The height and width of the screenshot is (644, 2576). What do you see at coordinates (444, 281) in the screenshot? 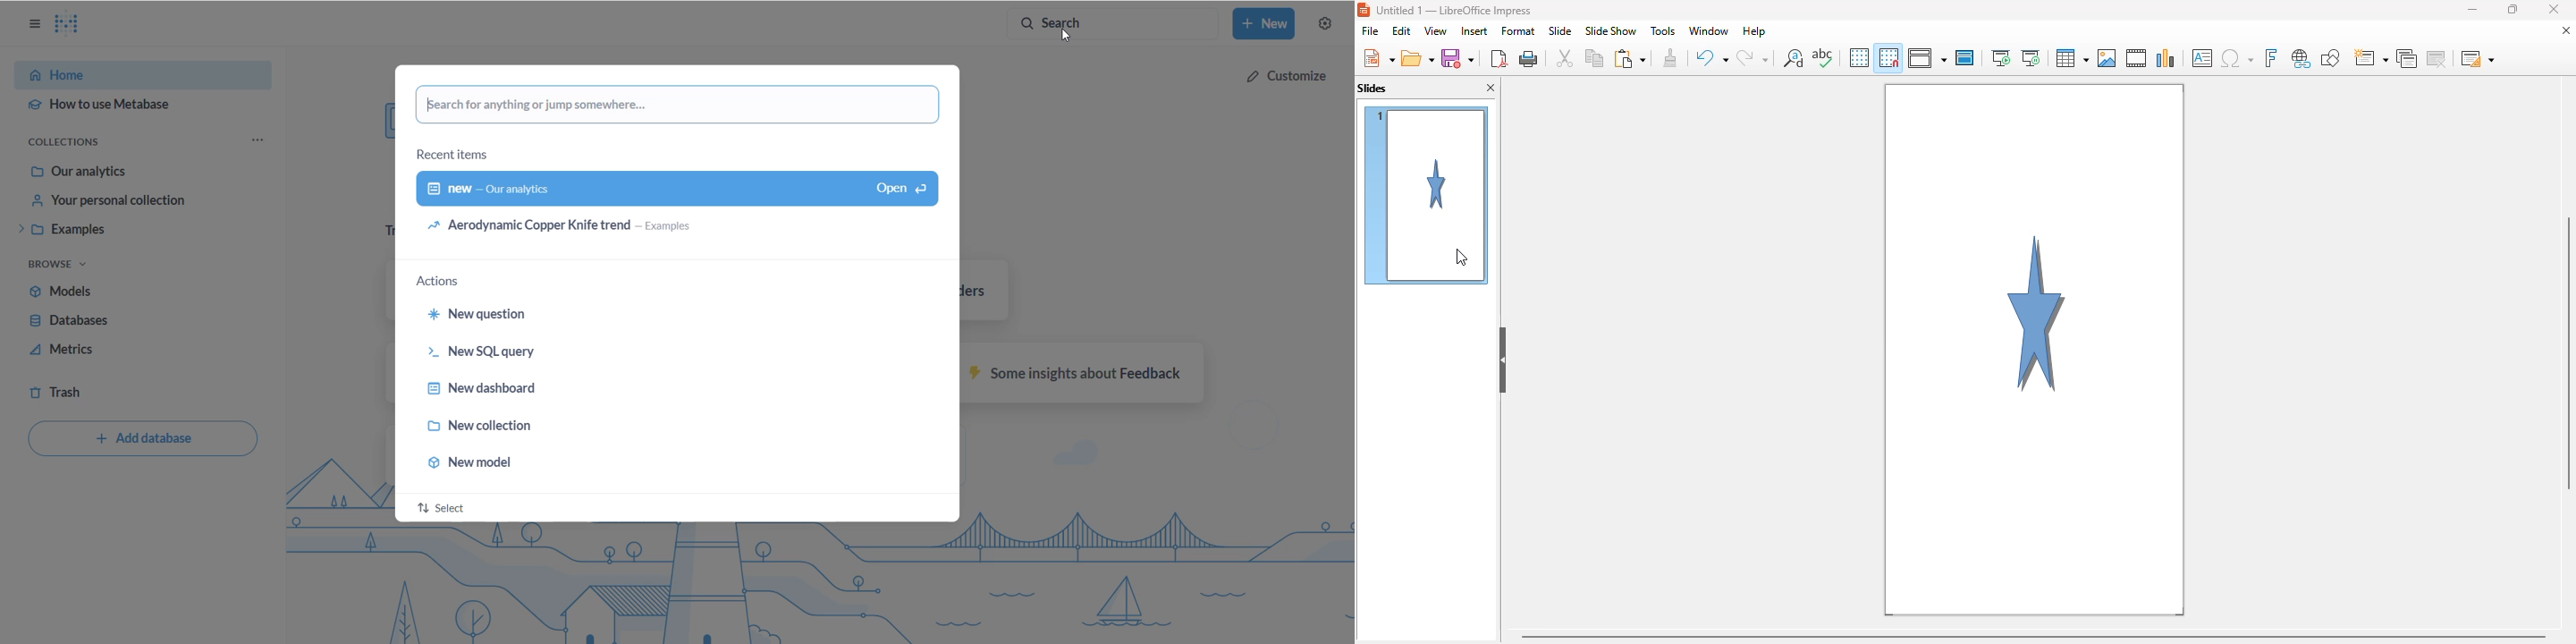
I see `actions` at bounding box center [444, 281].